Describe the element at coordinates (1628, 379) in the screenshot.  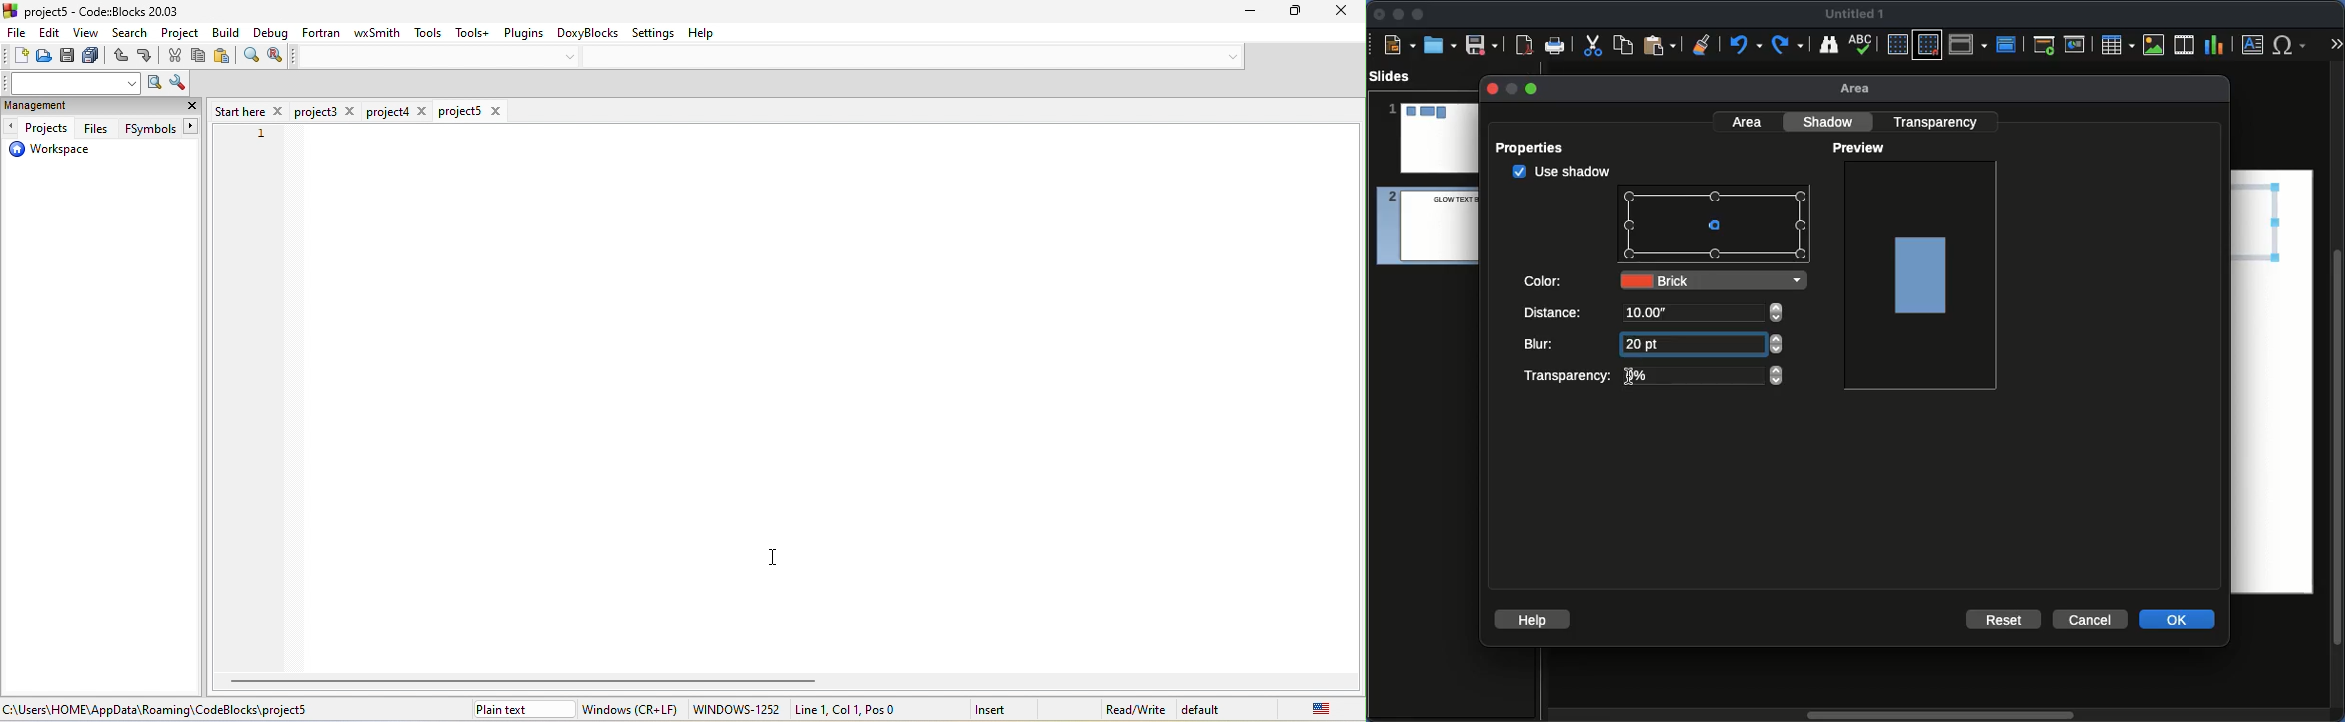
I see `text cursor` at that location.